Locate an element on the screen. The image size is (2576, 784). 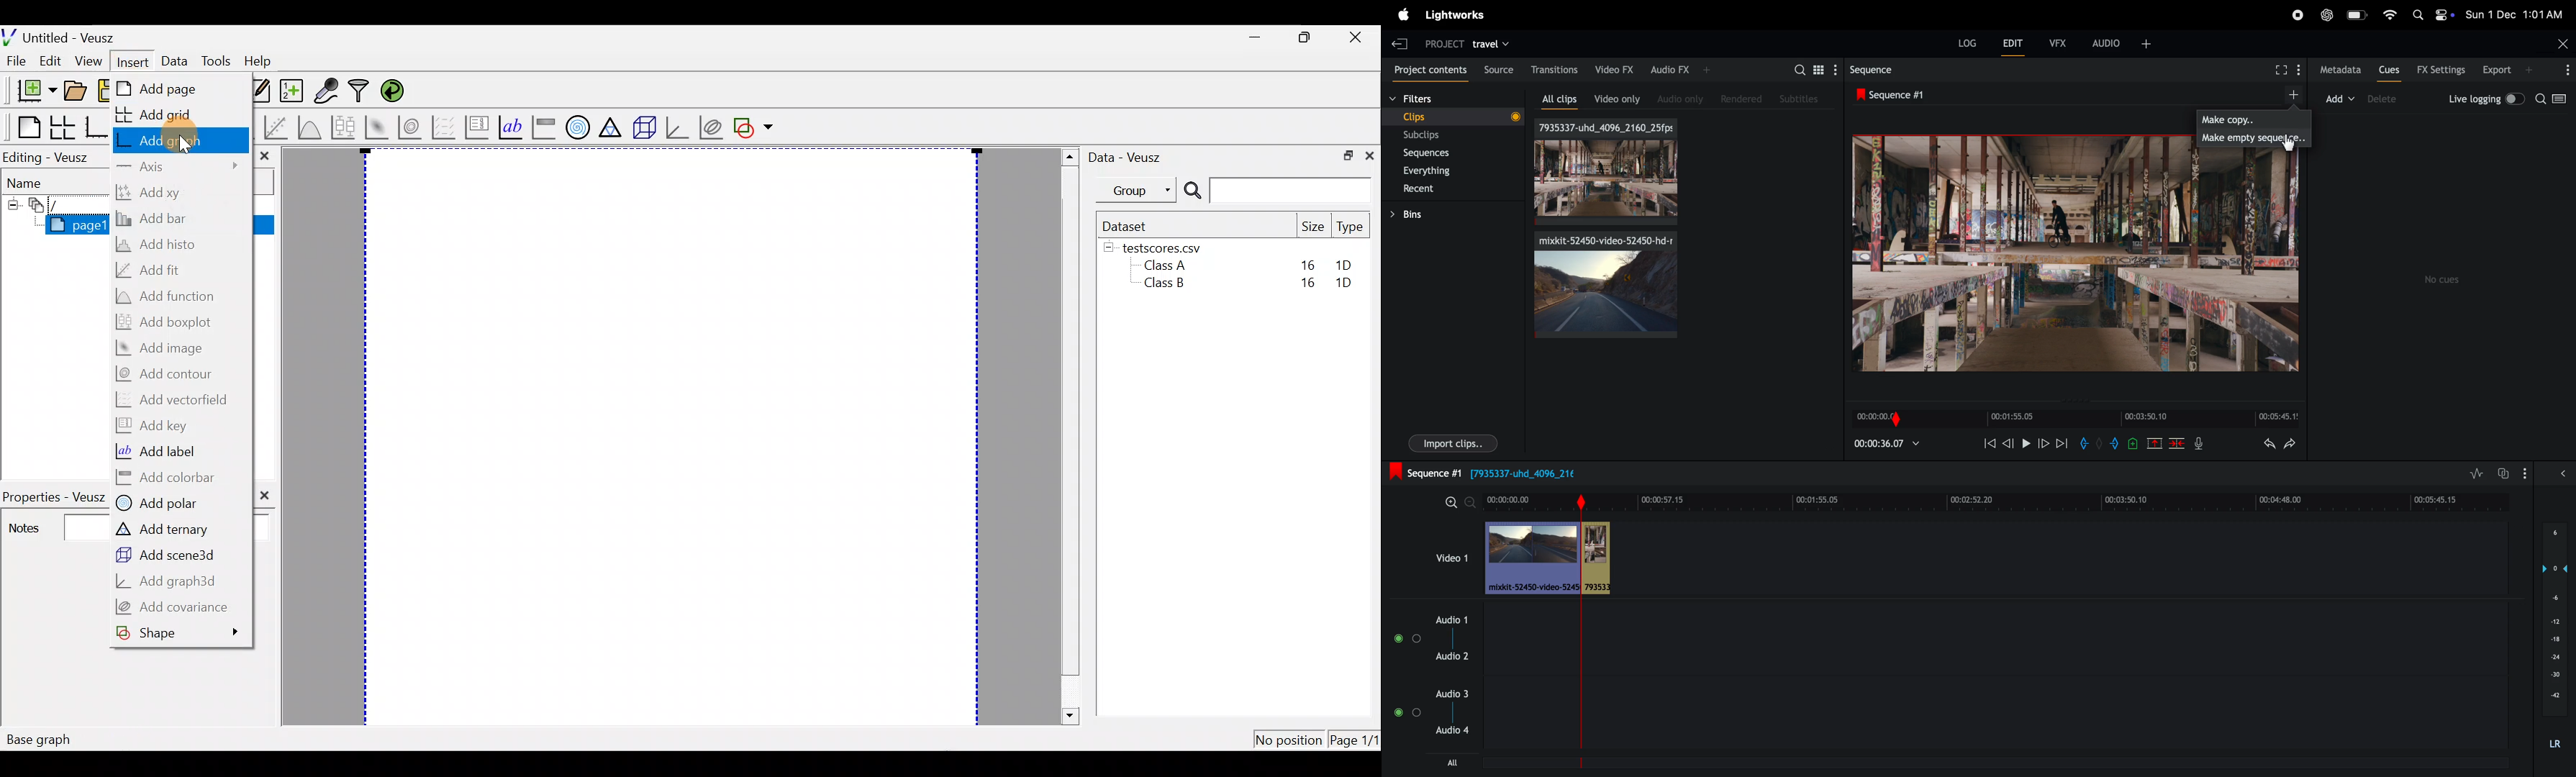
transitions is located at coordinates (1556, 68).